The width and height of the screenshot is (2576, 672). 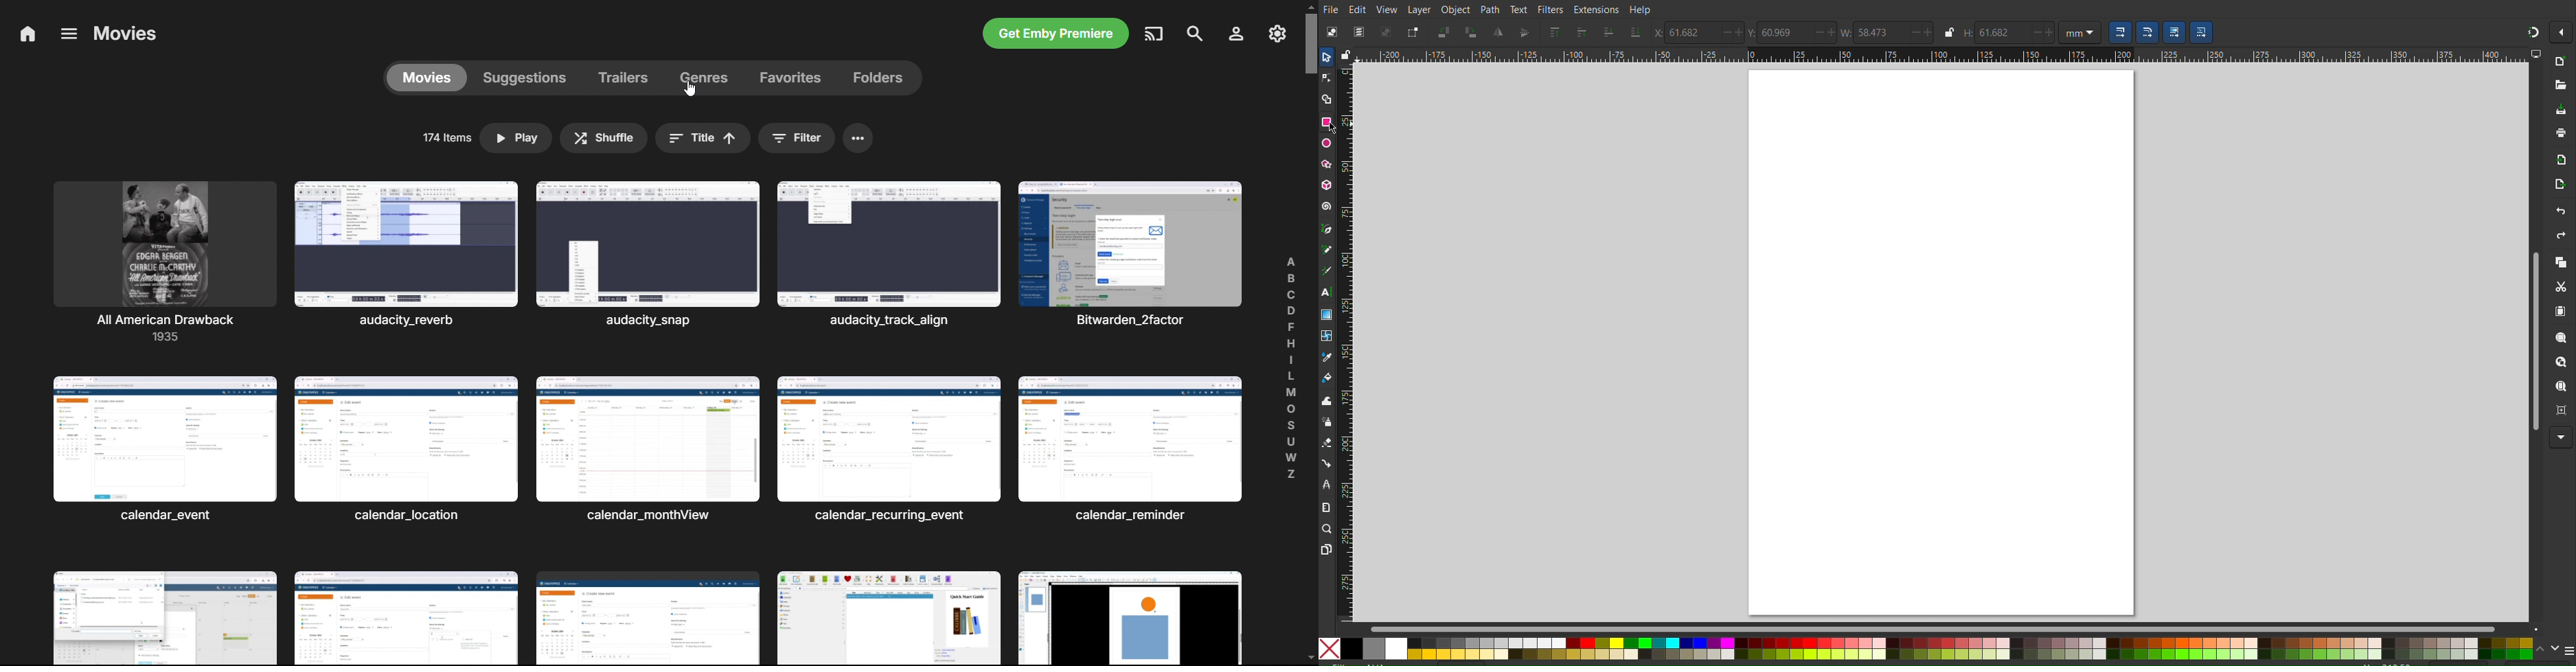 What do you see at coordinates (1732, 33) in the screenshot?
I see `increase/decrease` at bounding box center [1732, 33].